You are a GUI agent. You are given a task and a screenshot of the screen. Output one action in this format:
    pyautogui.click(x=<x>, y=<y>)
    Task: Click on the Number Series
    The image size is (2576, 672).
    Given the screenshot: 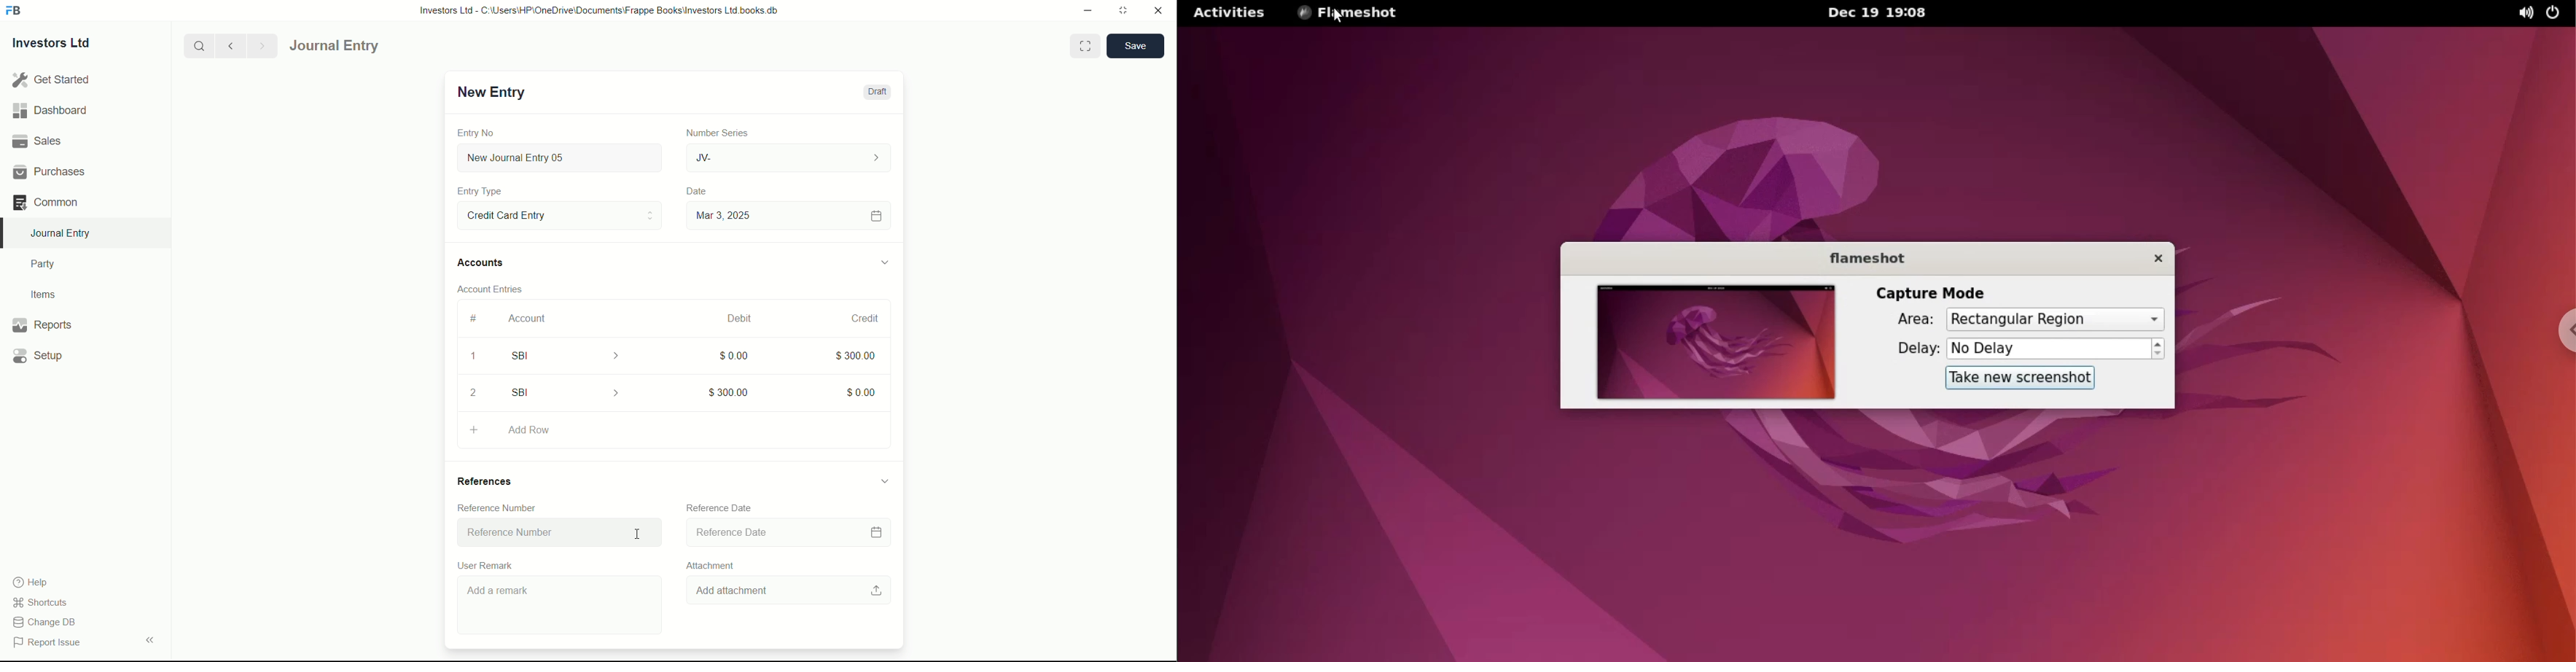 What is the action you would take?
    pyautogui.click(x=712, y=132)
    